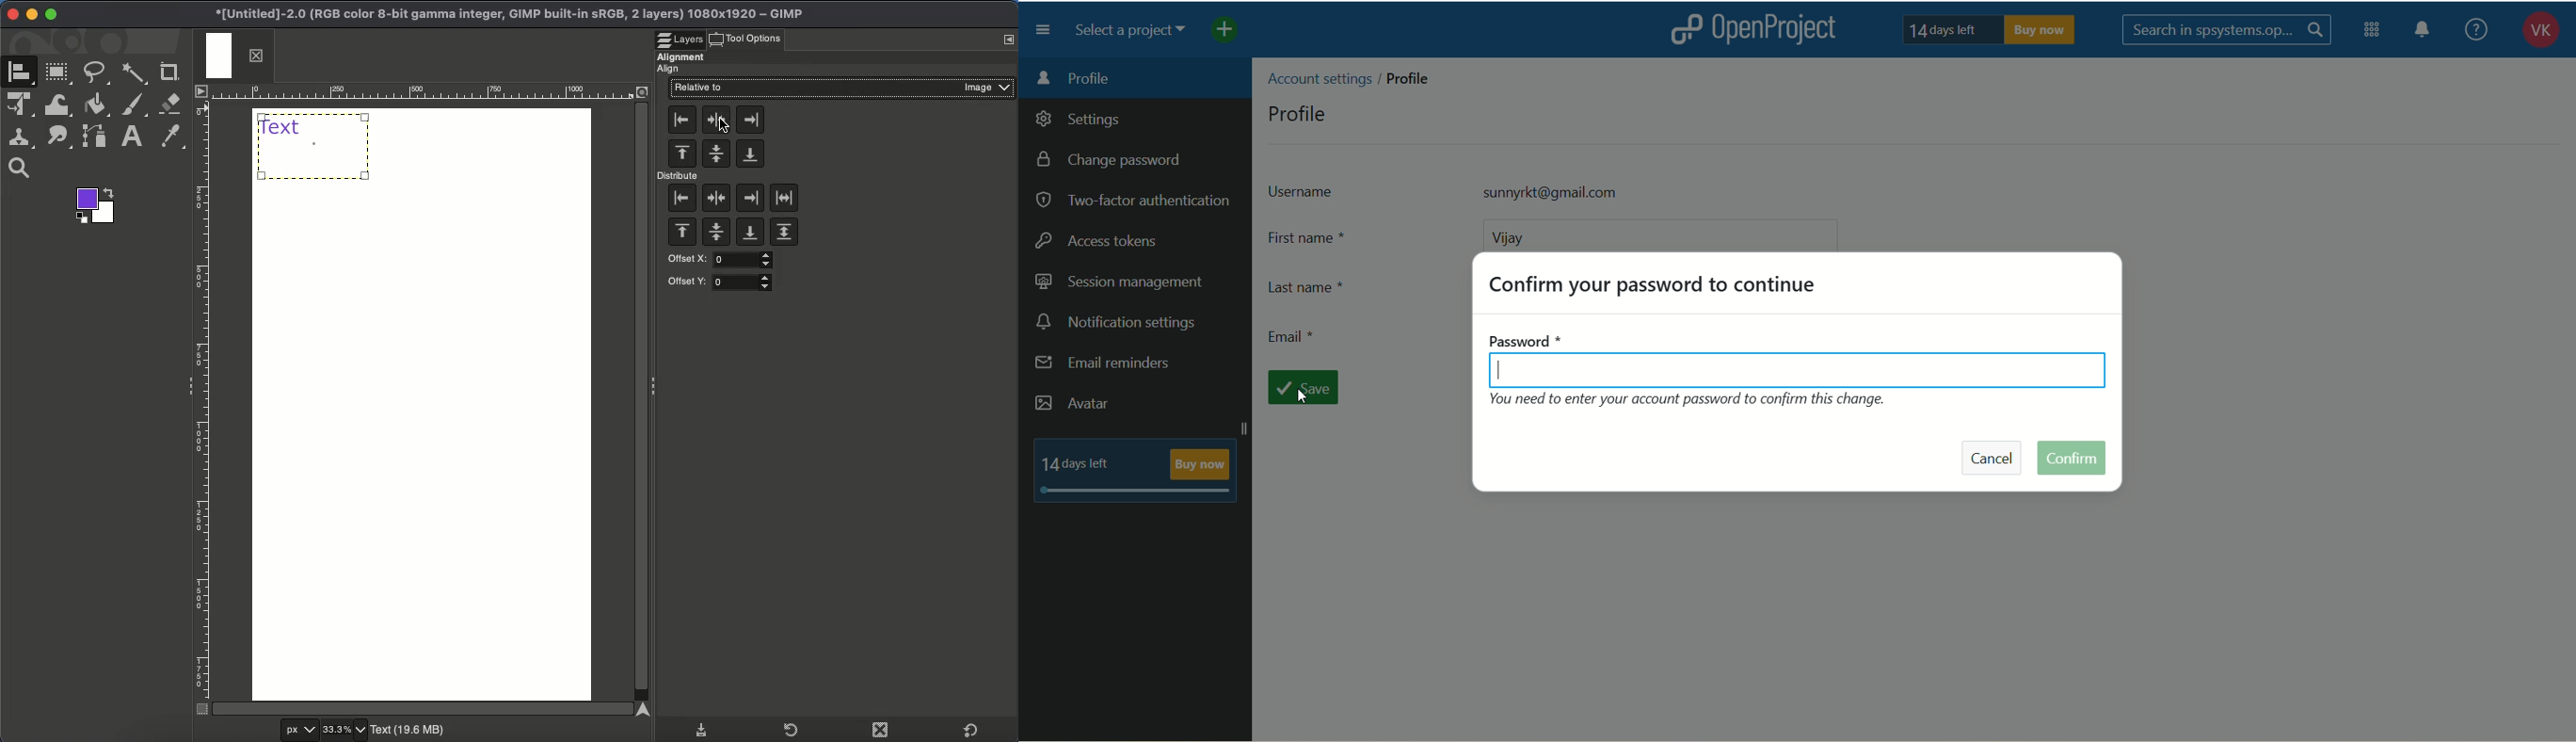 The height and width of the screenshot is (756, 2576). Describe the element at coordinates (98, 74) in the screenshot. I see `Freehand tool` at that location.